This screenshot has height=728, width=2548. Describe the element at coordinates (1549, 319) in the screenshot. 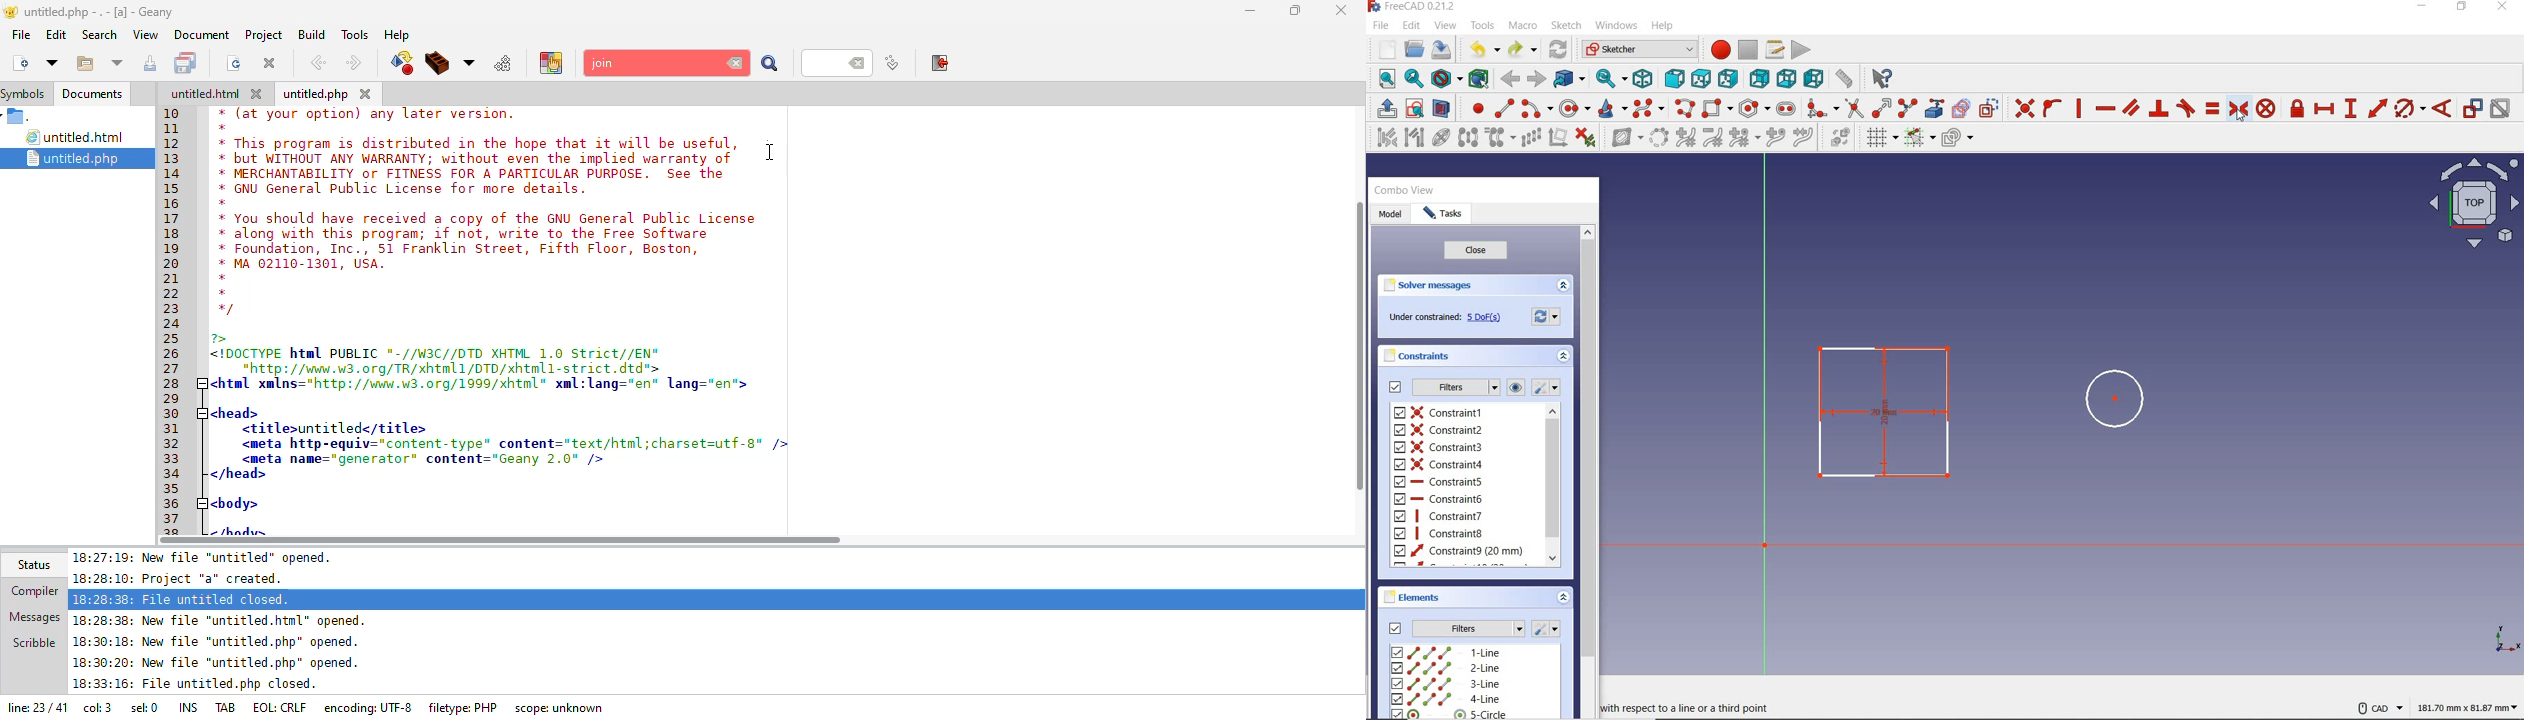

I see `forces recomputation of active document` at that location.